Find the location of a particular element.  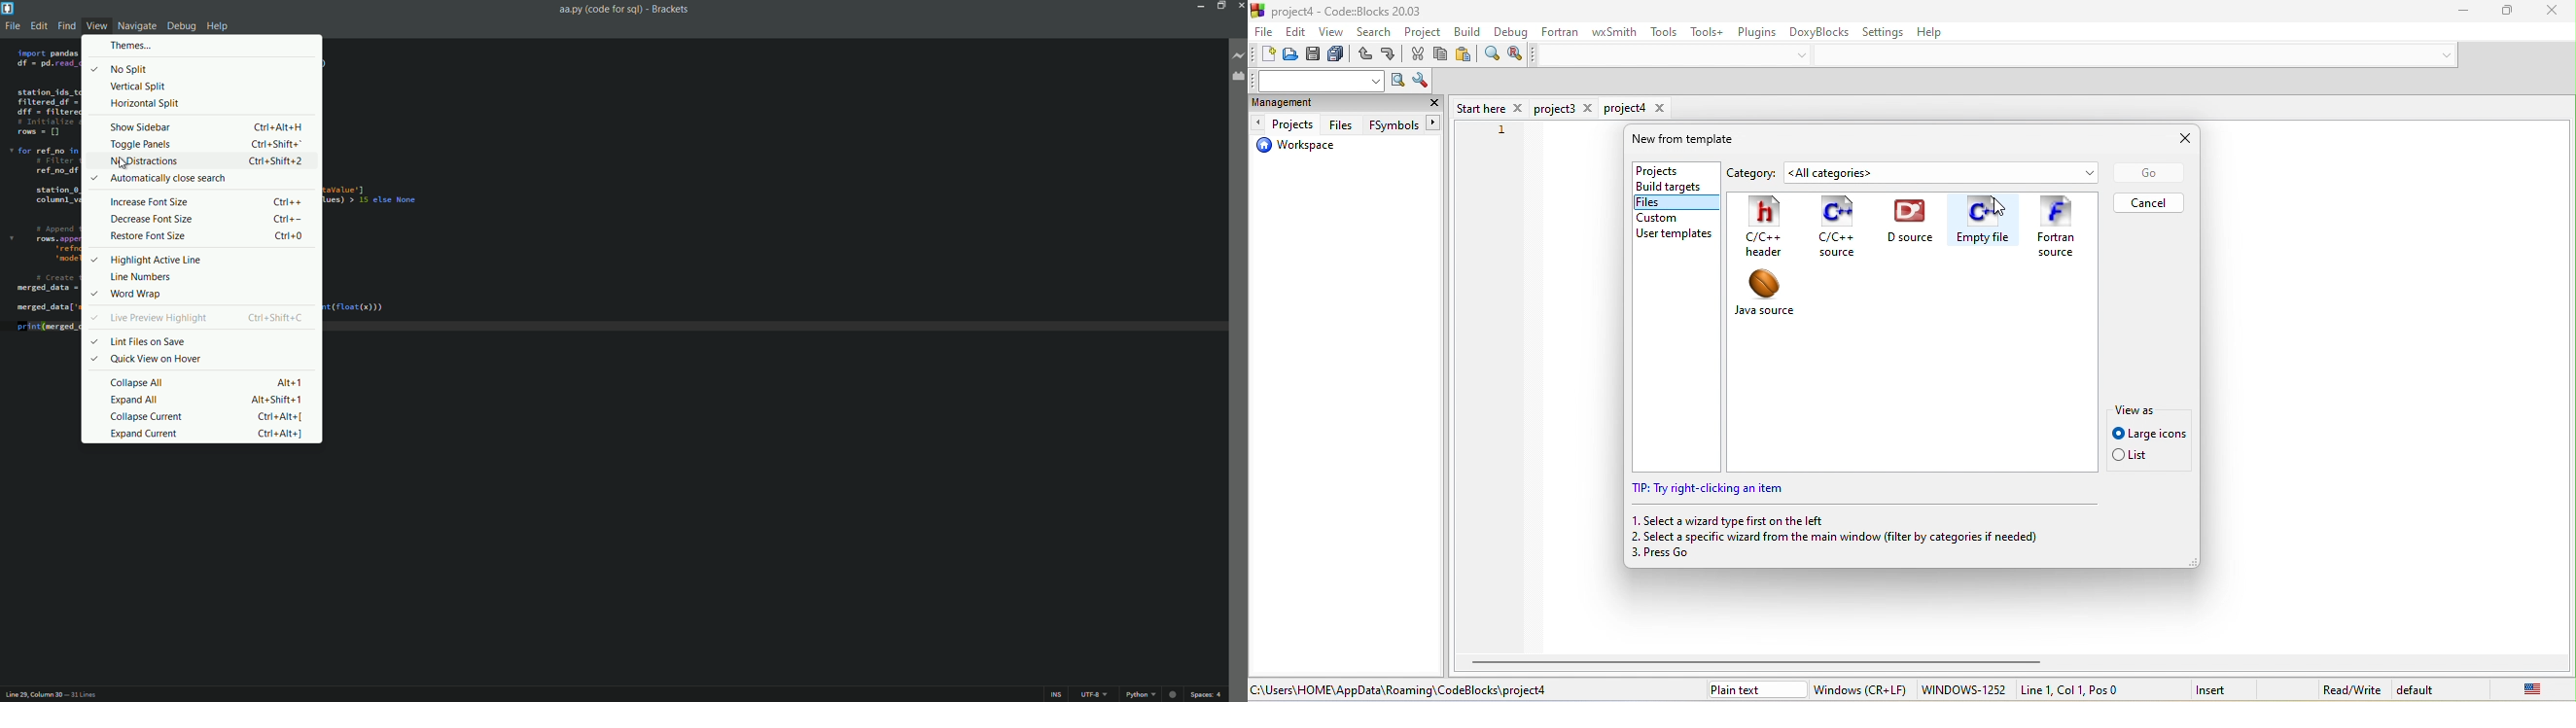

file encoding is located at coordinates (1095, 695).